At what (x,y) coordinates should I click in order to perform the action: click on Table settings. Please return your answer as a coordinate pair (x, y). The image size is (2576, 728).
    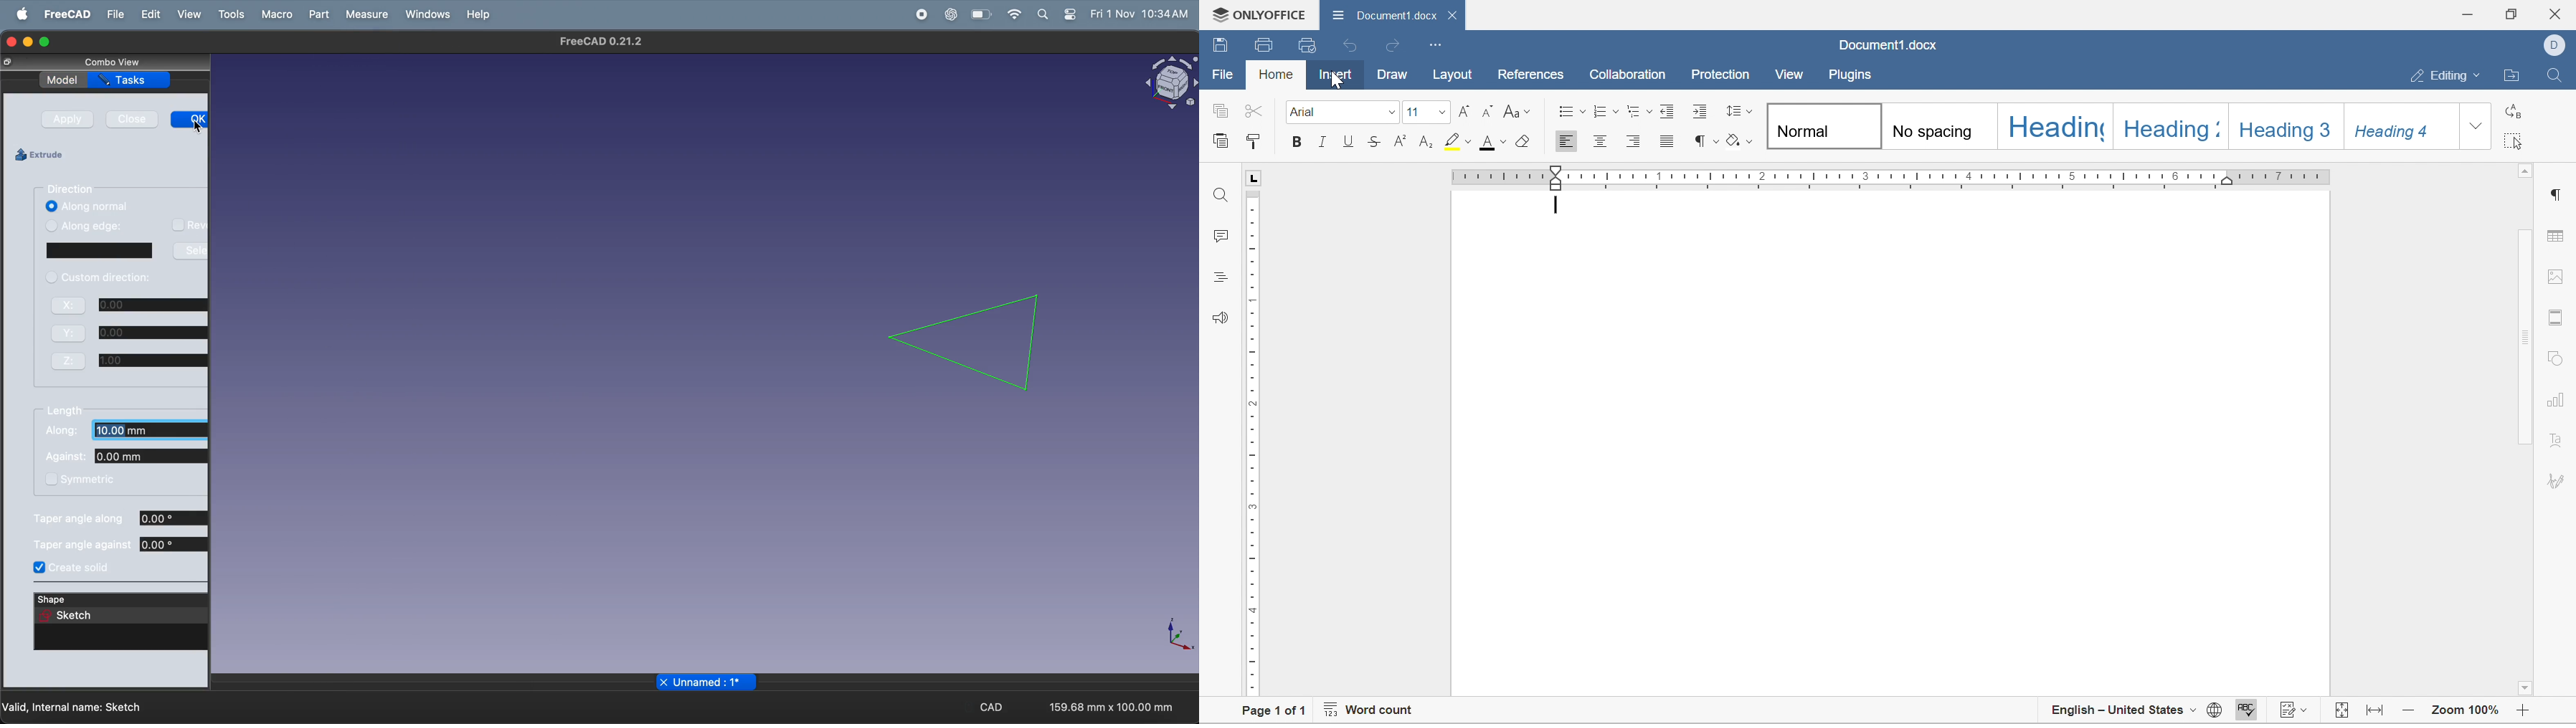
    Looking at the image, I should click on (2560, 235).